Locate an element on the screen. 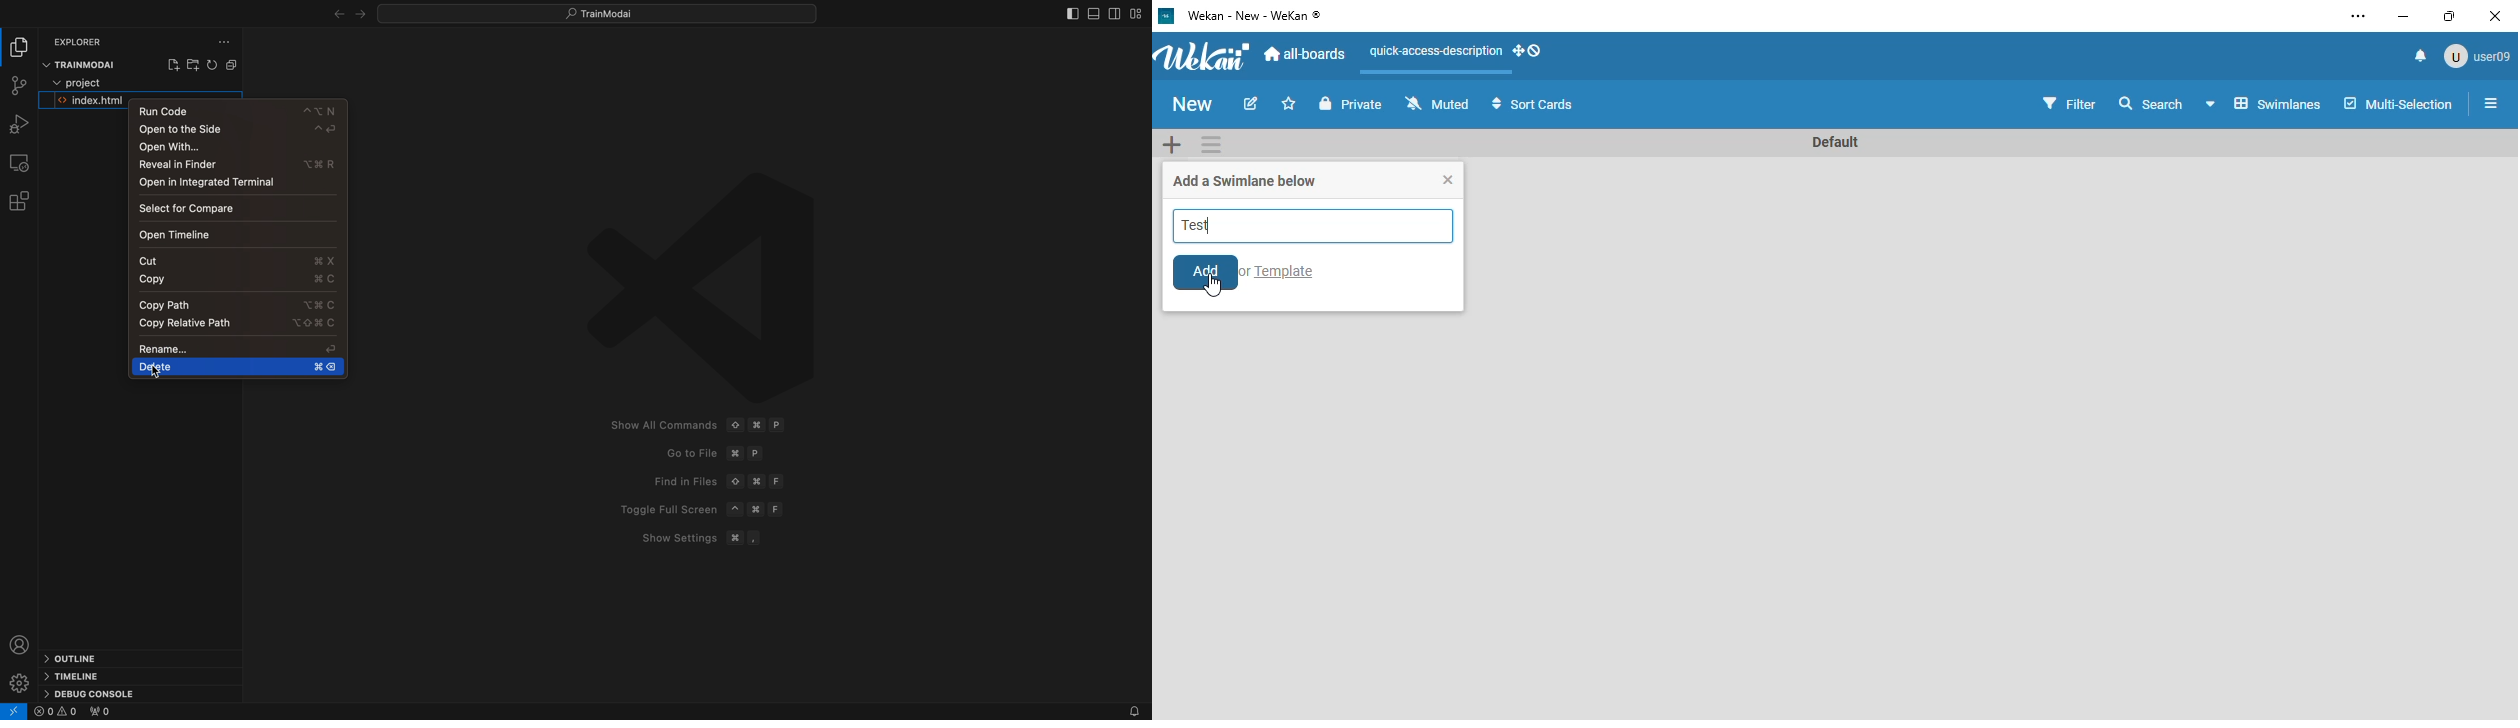  open in is located at coordinates (206, 182).